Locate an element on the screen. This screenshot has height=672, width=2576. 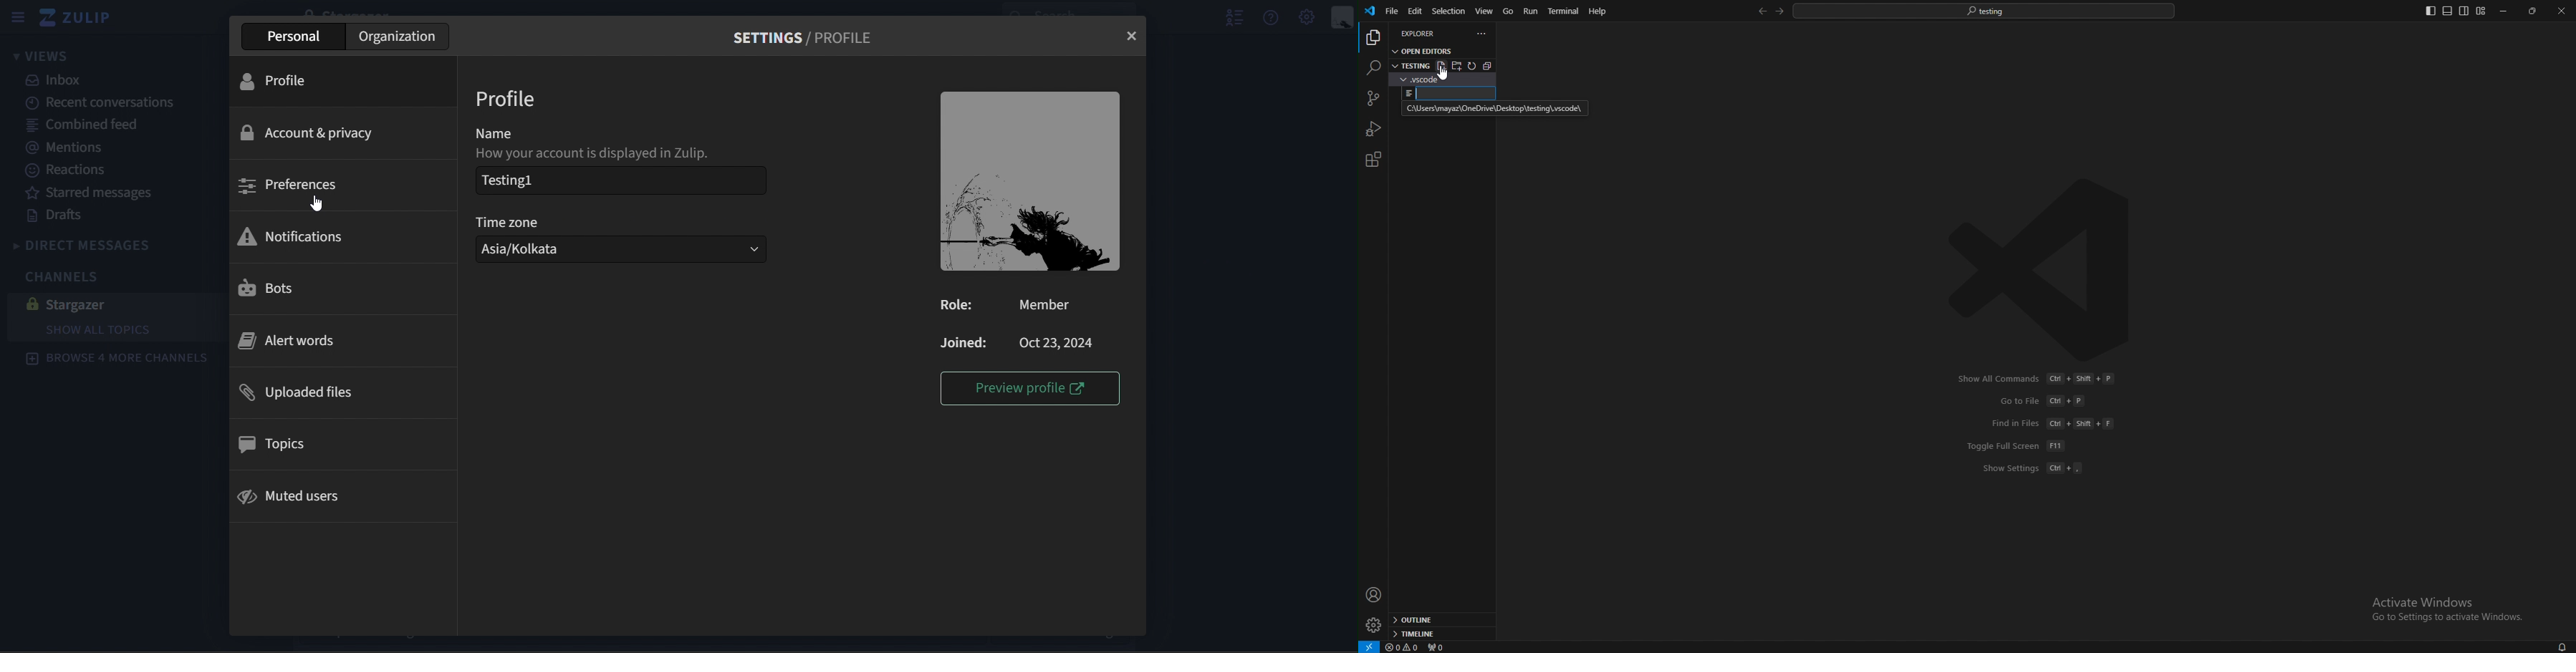
topics files is located at coordinates (277, 444).